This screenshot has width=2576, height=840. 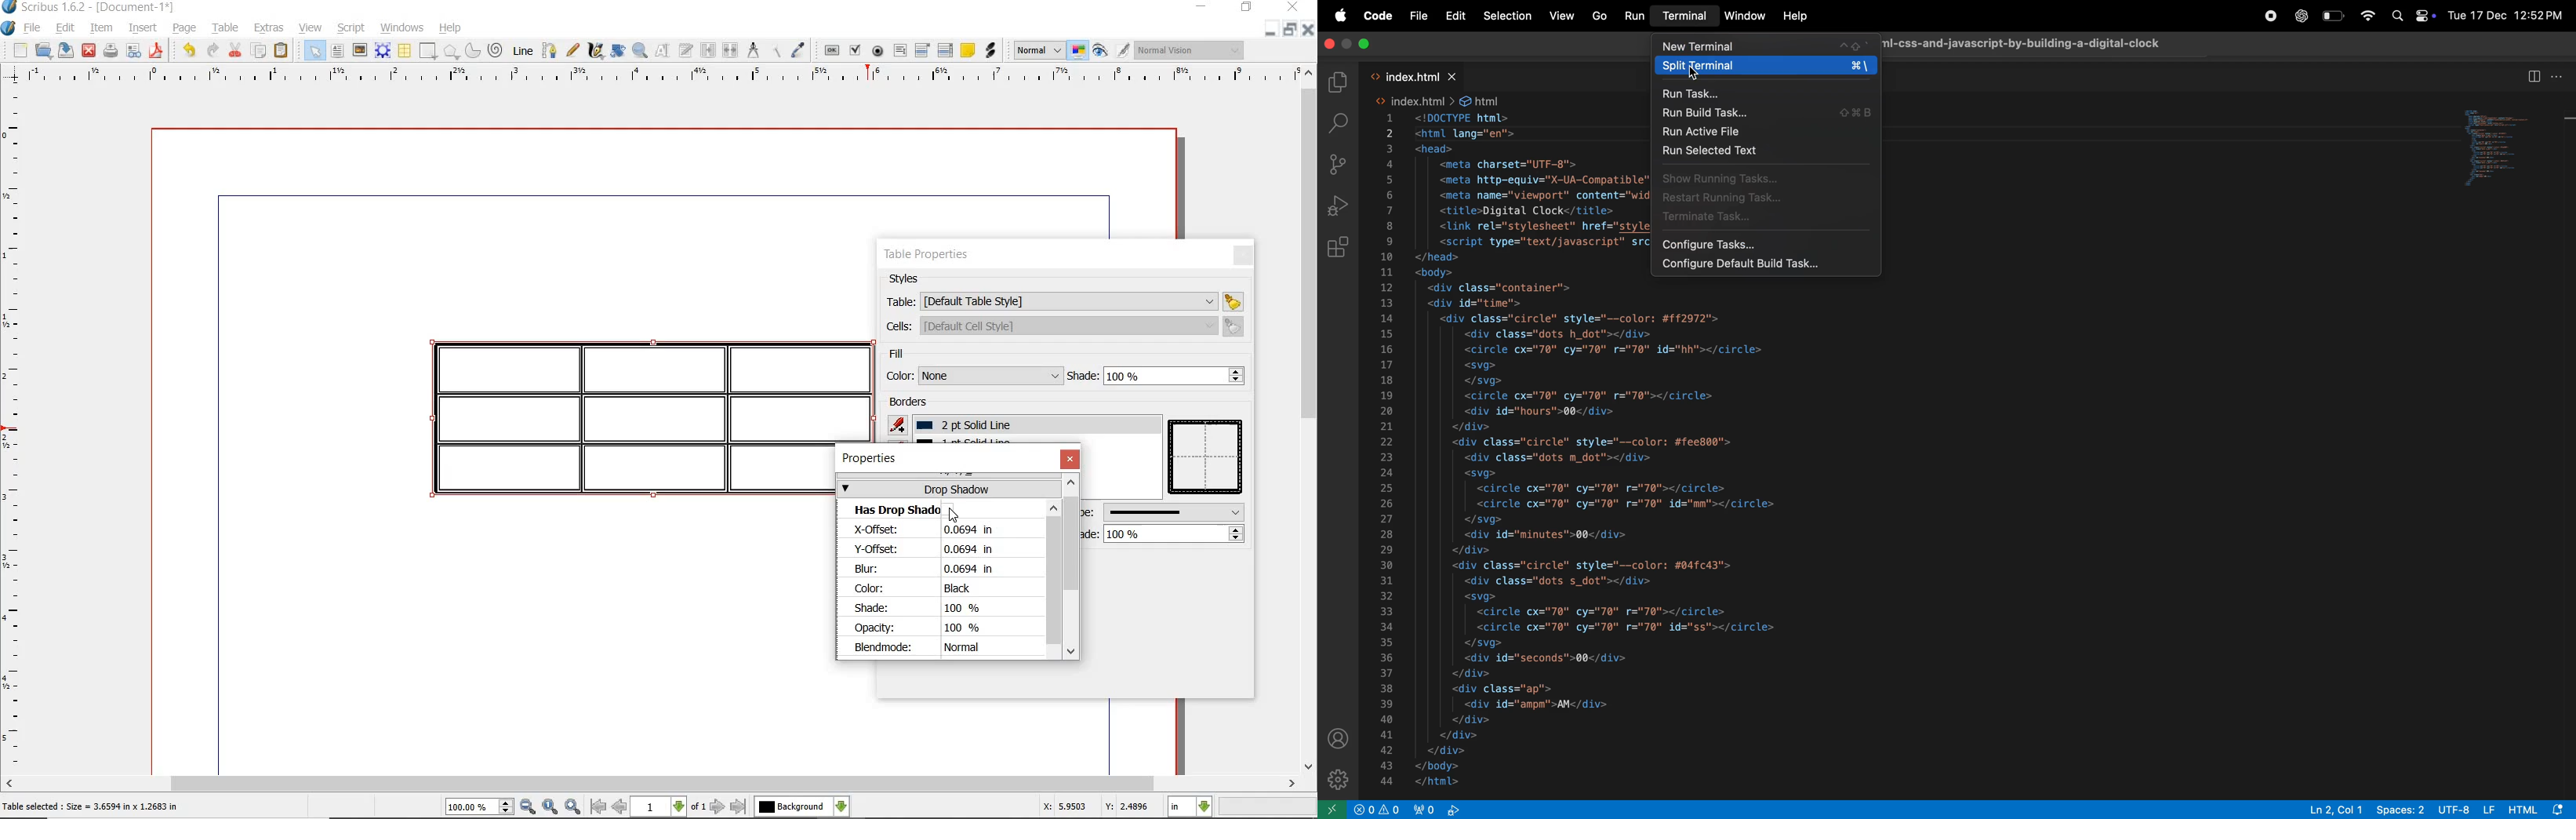 I want to click on edit, so click(x=63, y=27).